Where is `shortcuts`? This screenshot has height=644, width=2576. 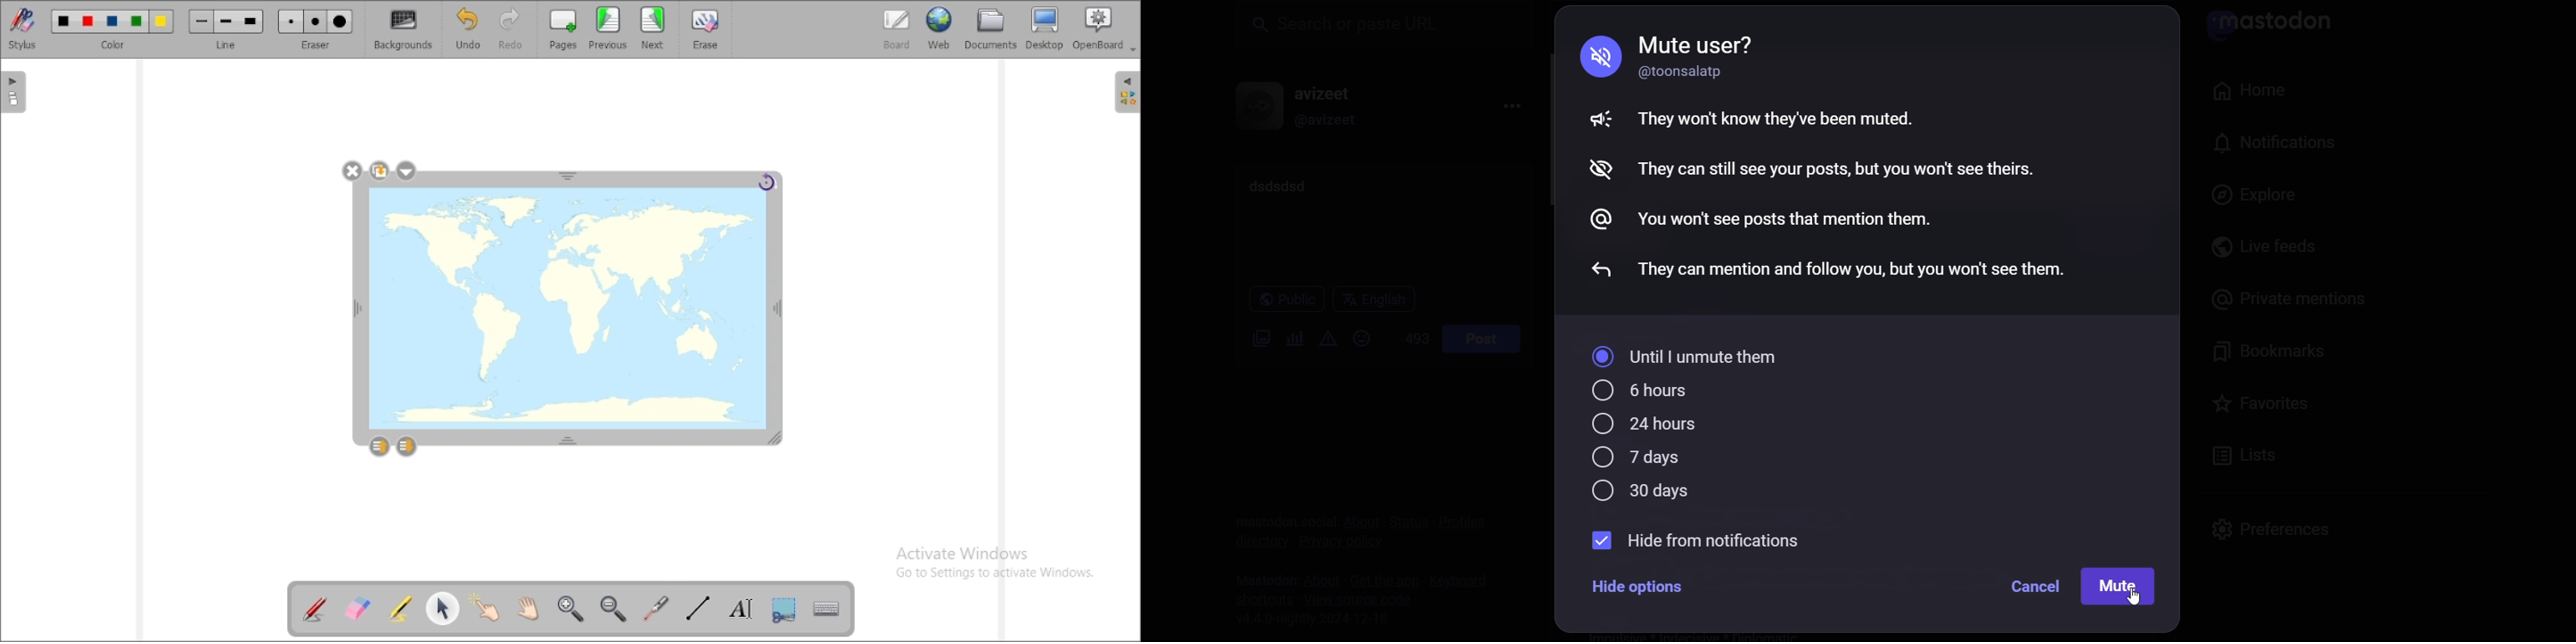 shortcuts is located at coordinates (1257, 597).